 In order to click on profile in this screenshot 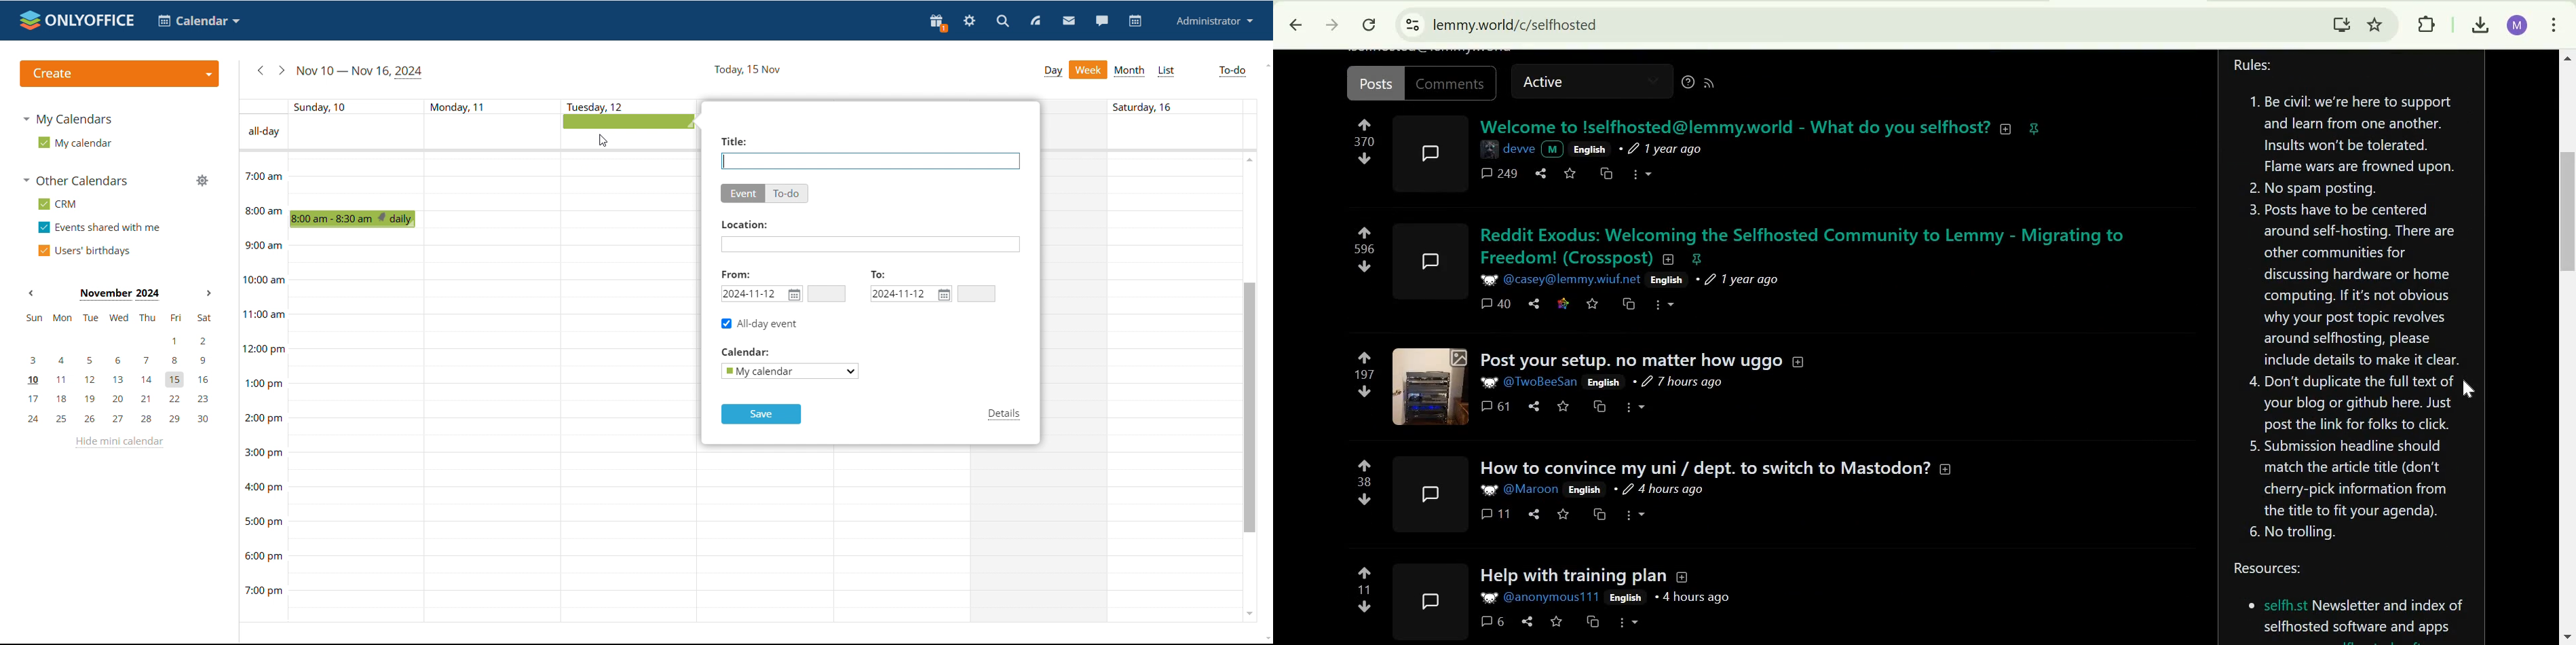, I will do `click(1216, 21)`.